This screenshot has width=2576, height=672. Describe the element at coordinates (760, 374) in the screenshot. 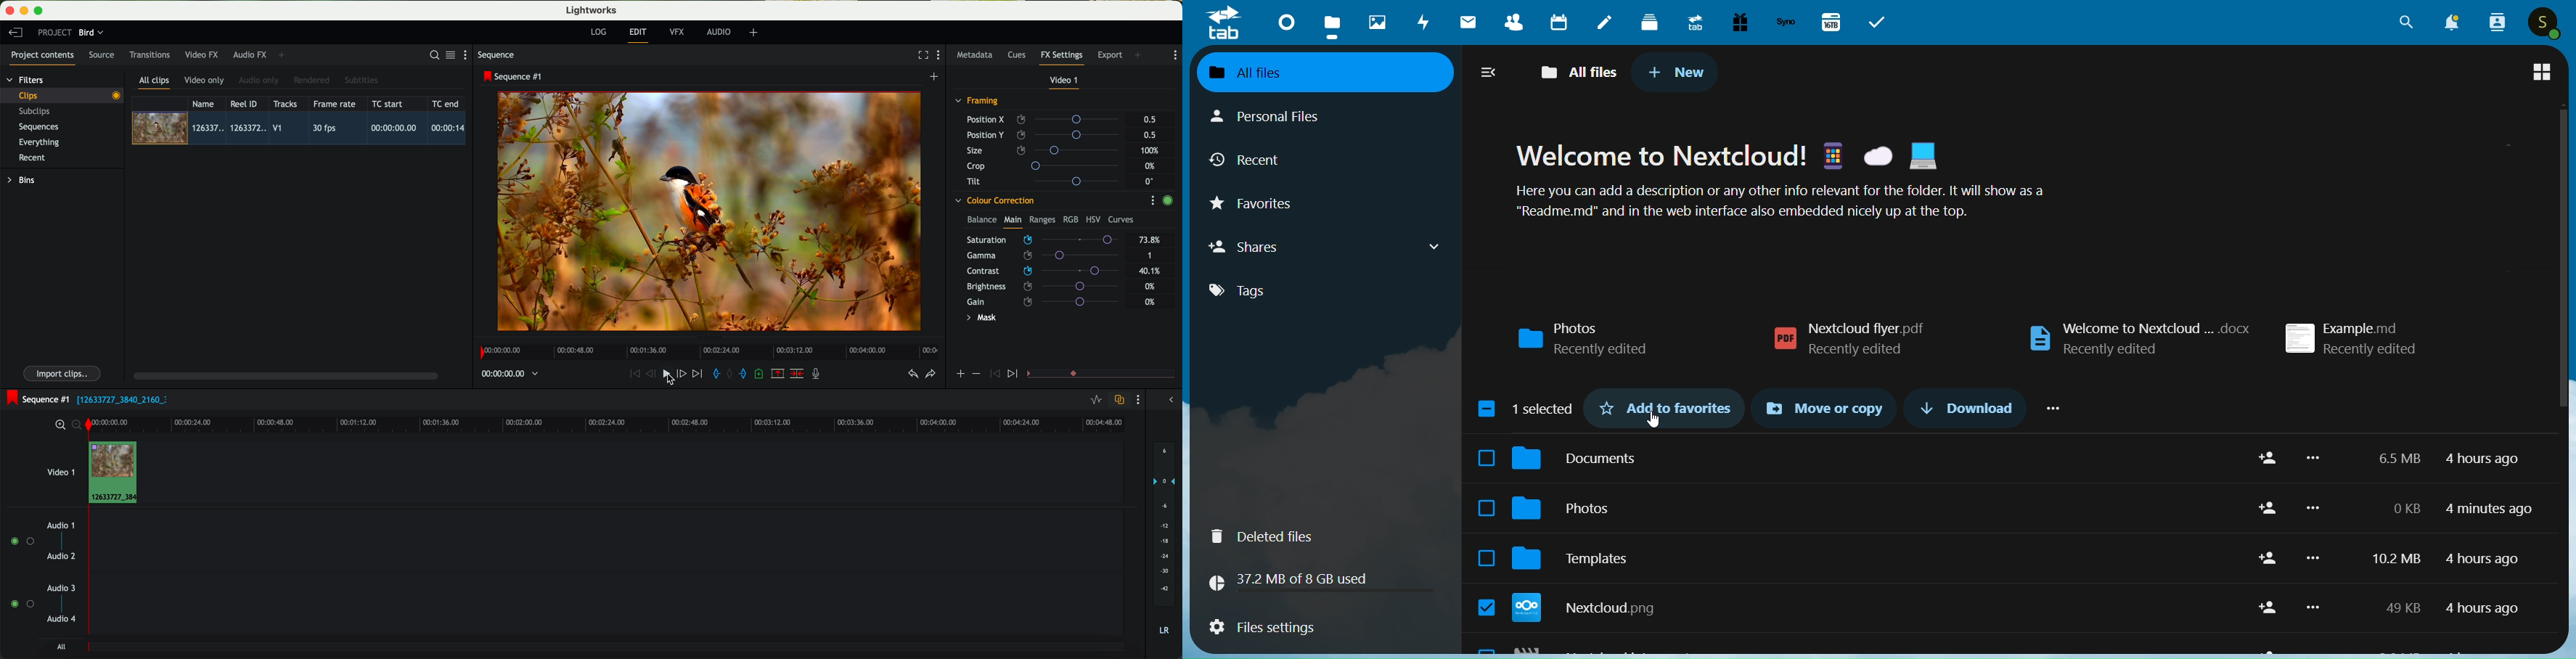

I see `add a cue at the current position` at that location.